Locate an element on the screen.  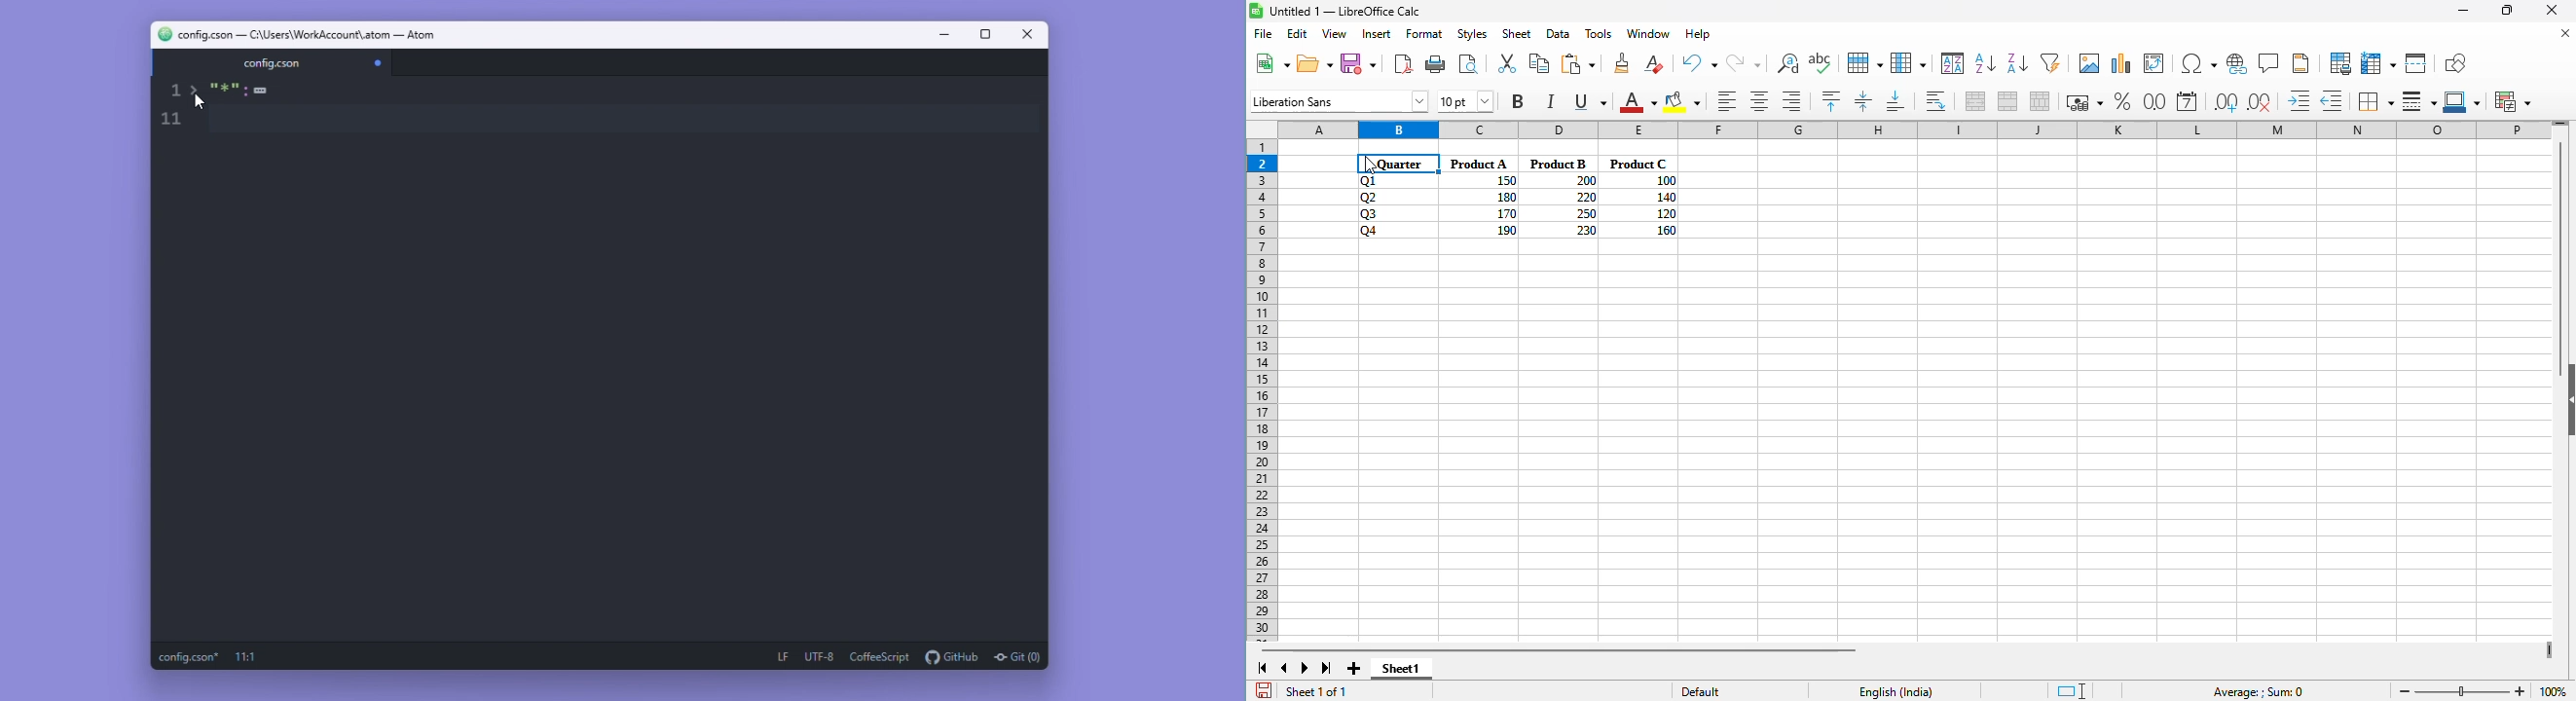
border color is located at coordinates (2464, 101).